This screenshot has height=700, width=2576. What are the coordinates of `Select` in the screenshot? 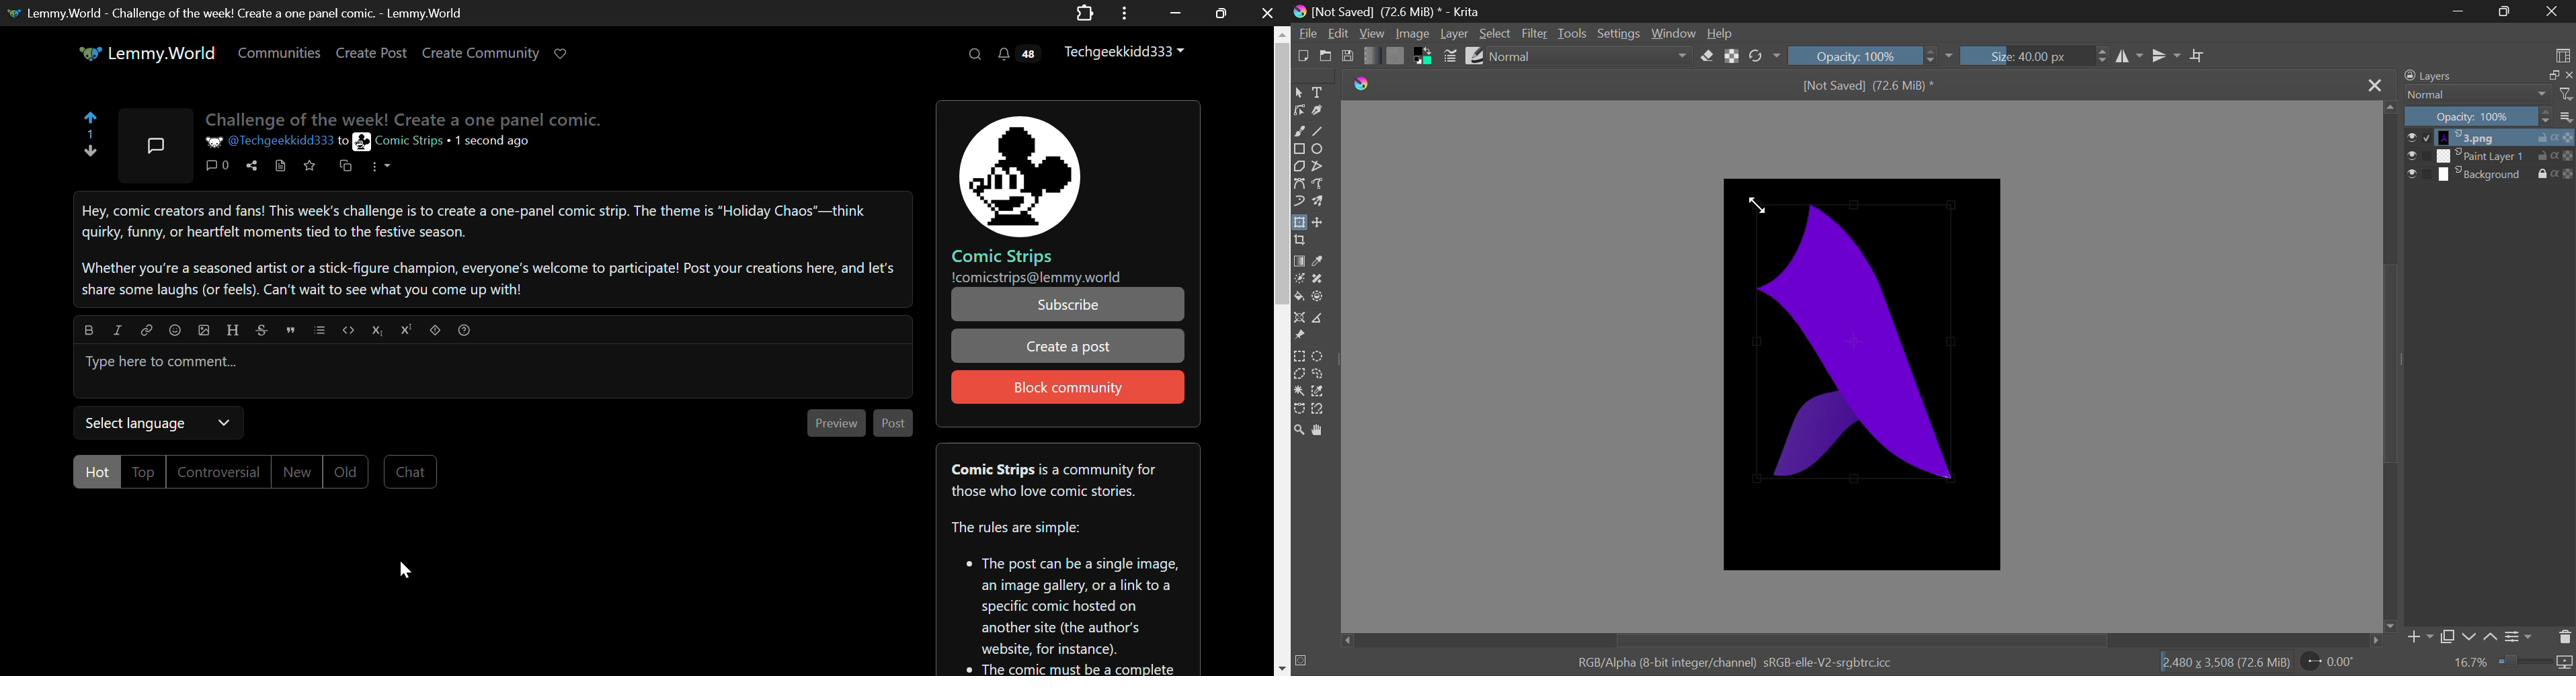 It's located at (1299, 93).